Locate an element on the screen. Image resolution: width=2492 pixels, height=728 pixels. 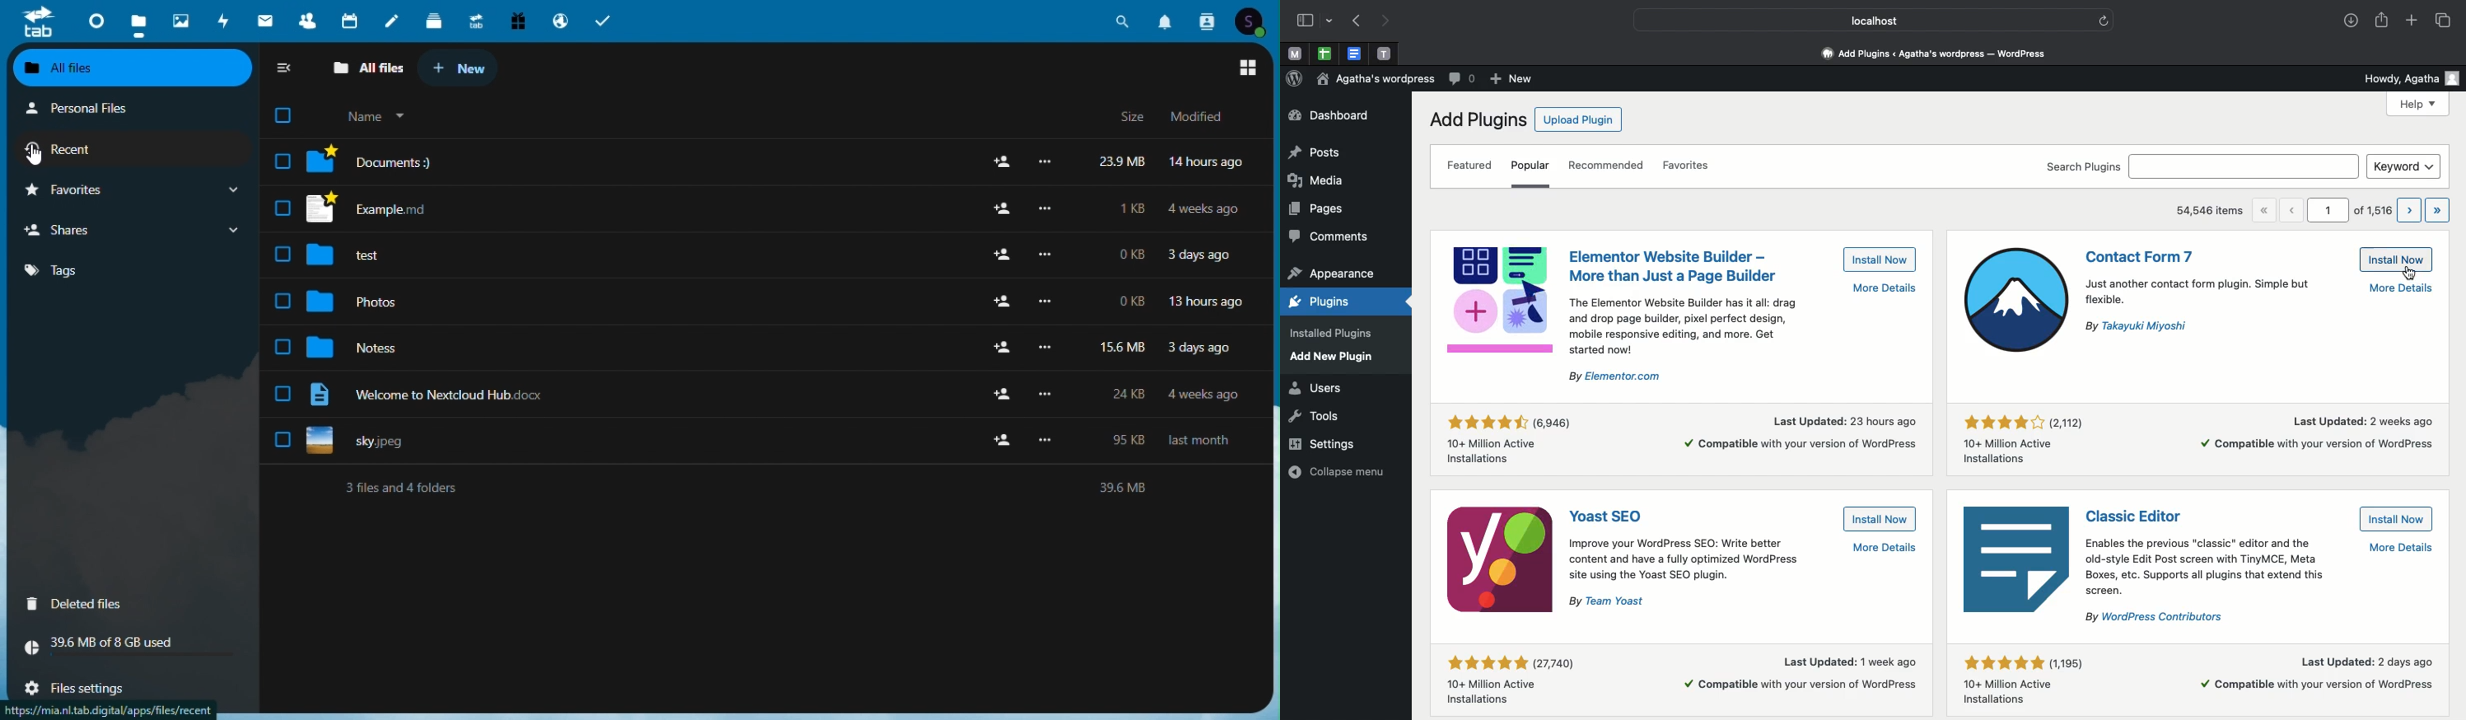
tags is located at coordinates (73, 274).